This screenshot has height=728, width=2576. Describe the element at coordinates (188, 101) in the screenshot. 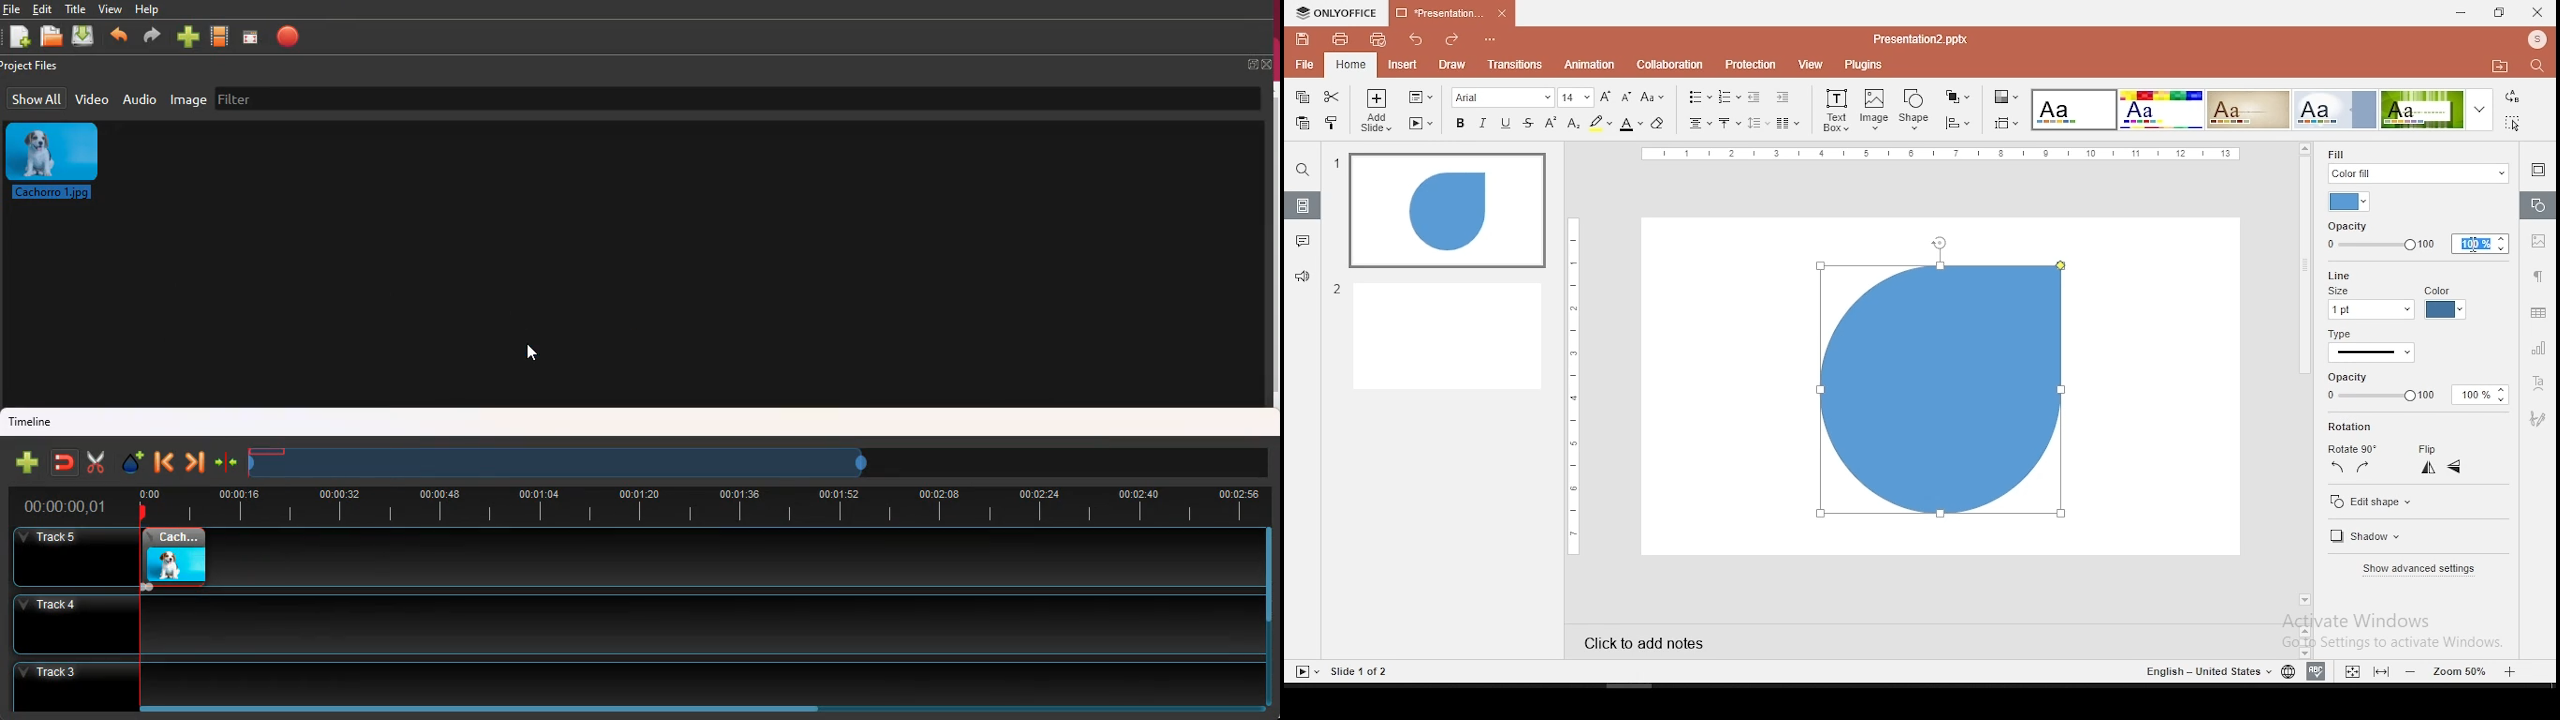

I see `image` at that location.